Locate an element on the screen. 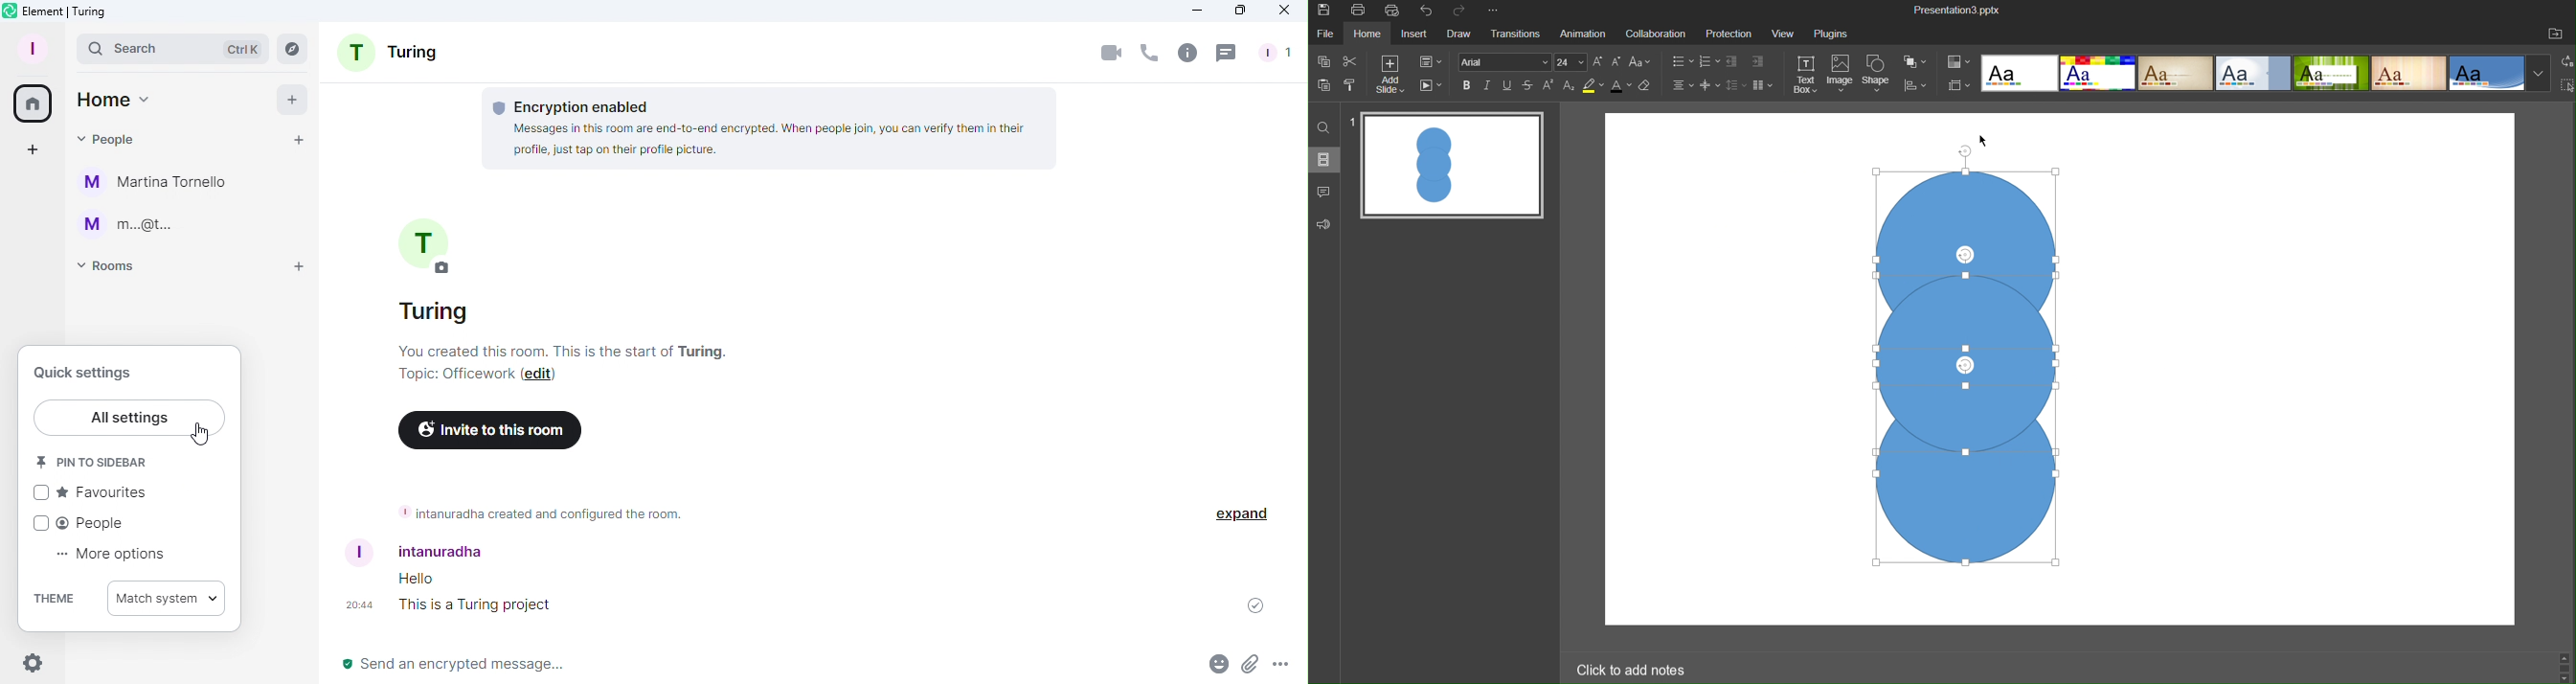 The image size is (2576, 700). Image is located at coordinates (1842, 75).